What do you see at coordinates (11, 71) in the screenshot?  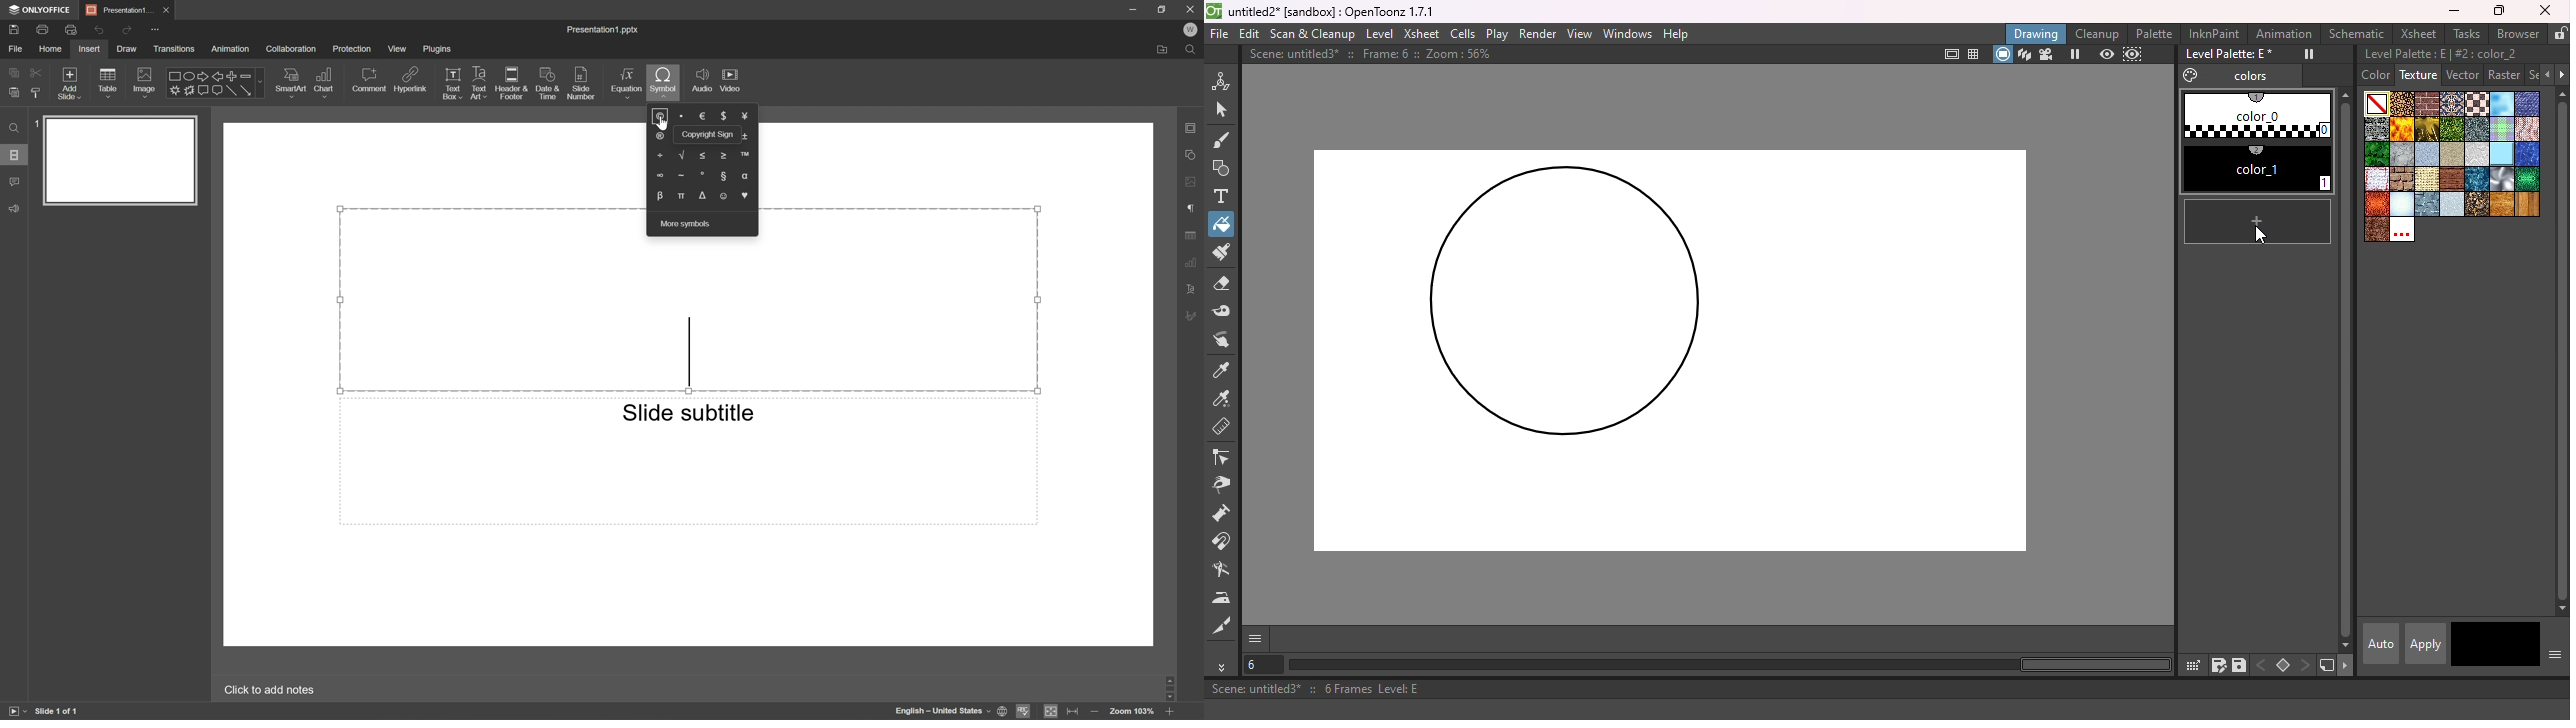 I see `Copy` at bounding box center [11, 71].